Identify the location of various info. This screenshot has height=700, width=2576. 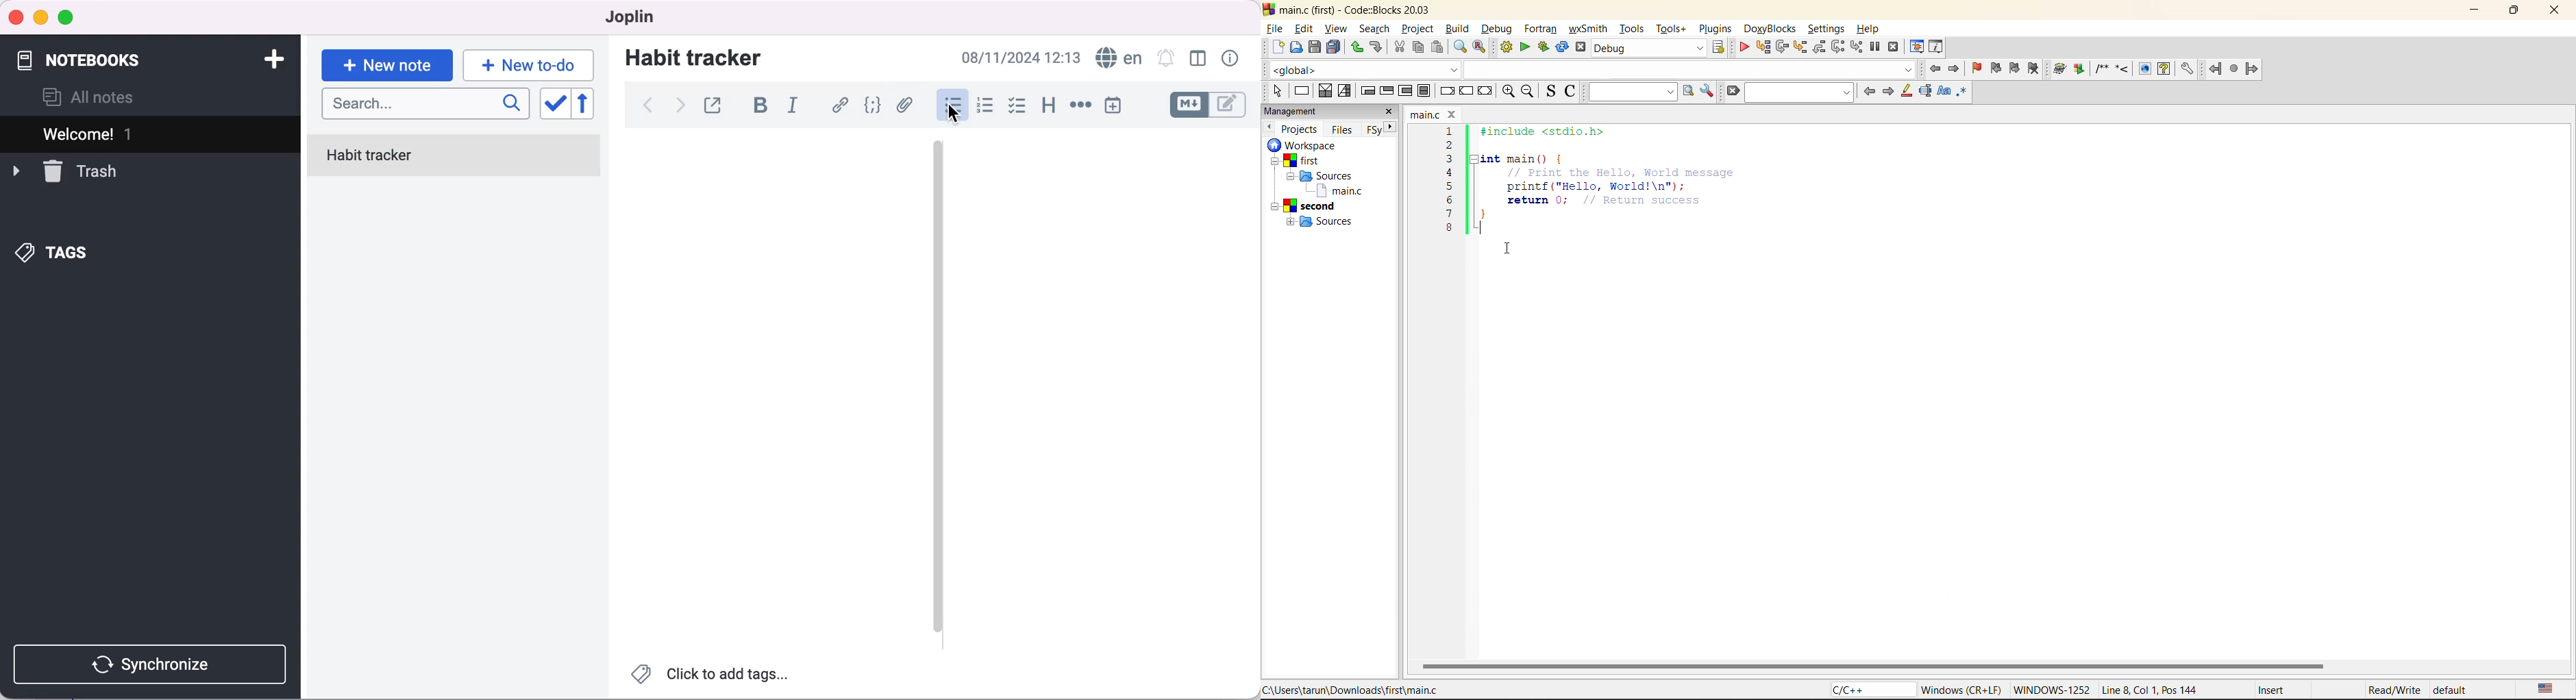
(1937, 47).